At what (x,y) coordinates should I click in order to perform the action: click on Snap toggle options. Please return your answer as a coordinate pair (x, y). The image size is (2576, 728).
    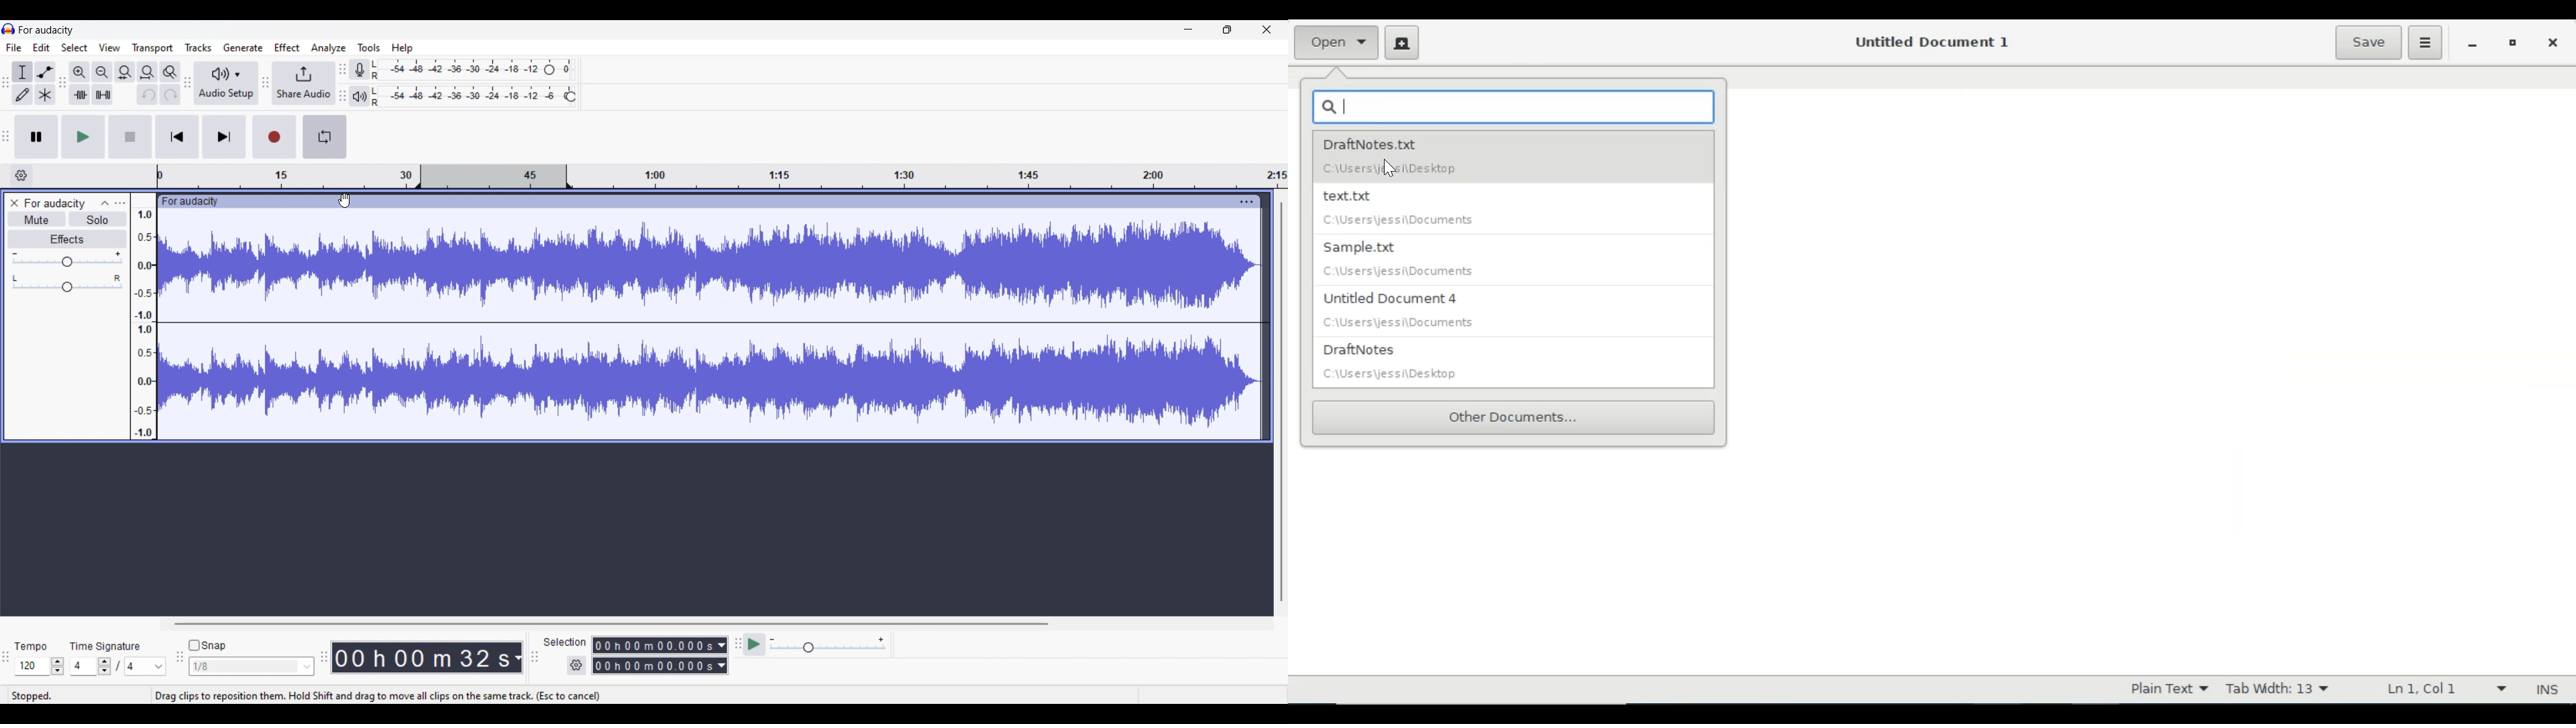
    Looking at the image, I should click on (251, 666).